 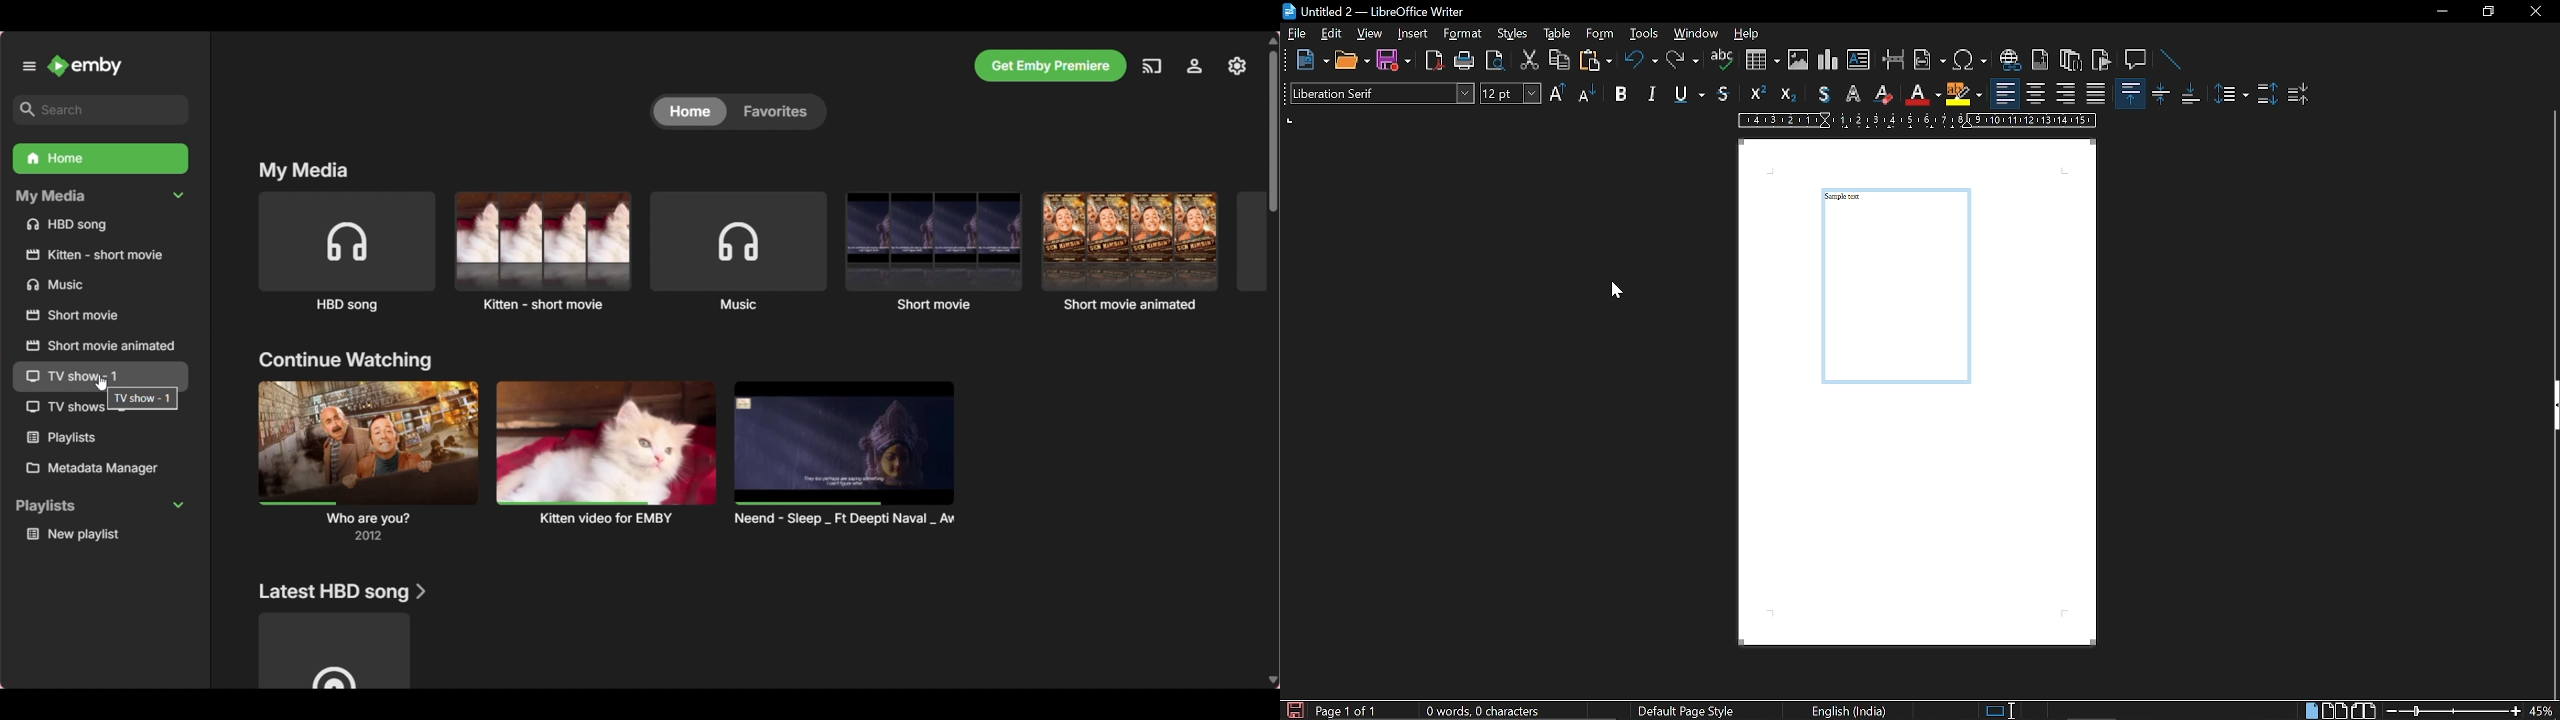 What do you see at coordinates (2334, 711) in the screenshot?
I see `multiple page view` at bounding box center [2334, 711].